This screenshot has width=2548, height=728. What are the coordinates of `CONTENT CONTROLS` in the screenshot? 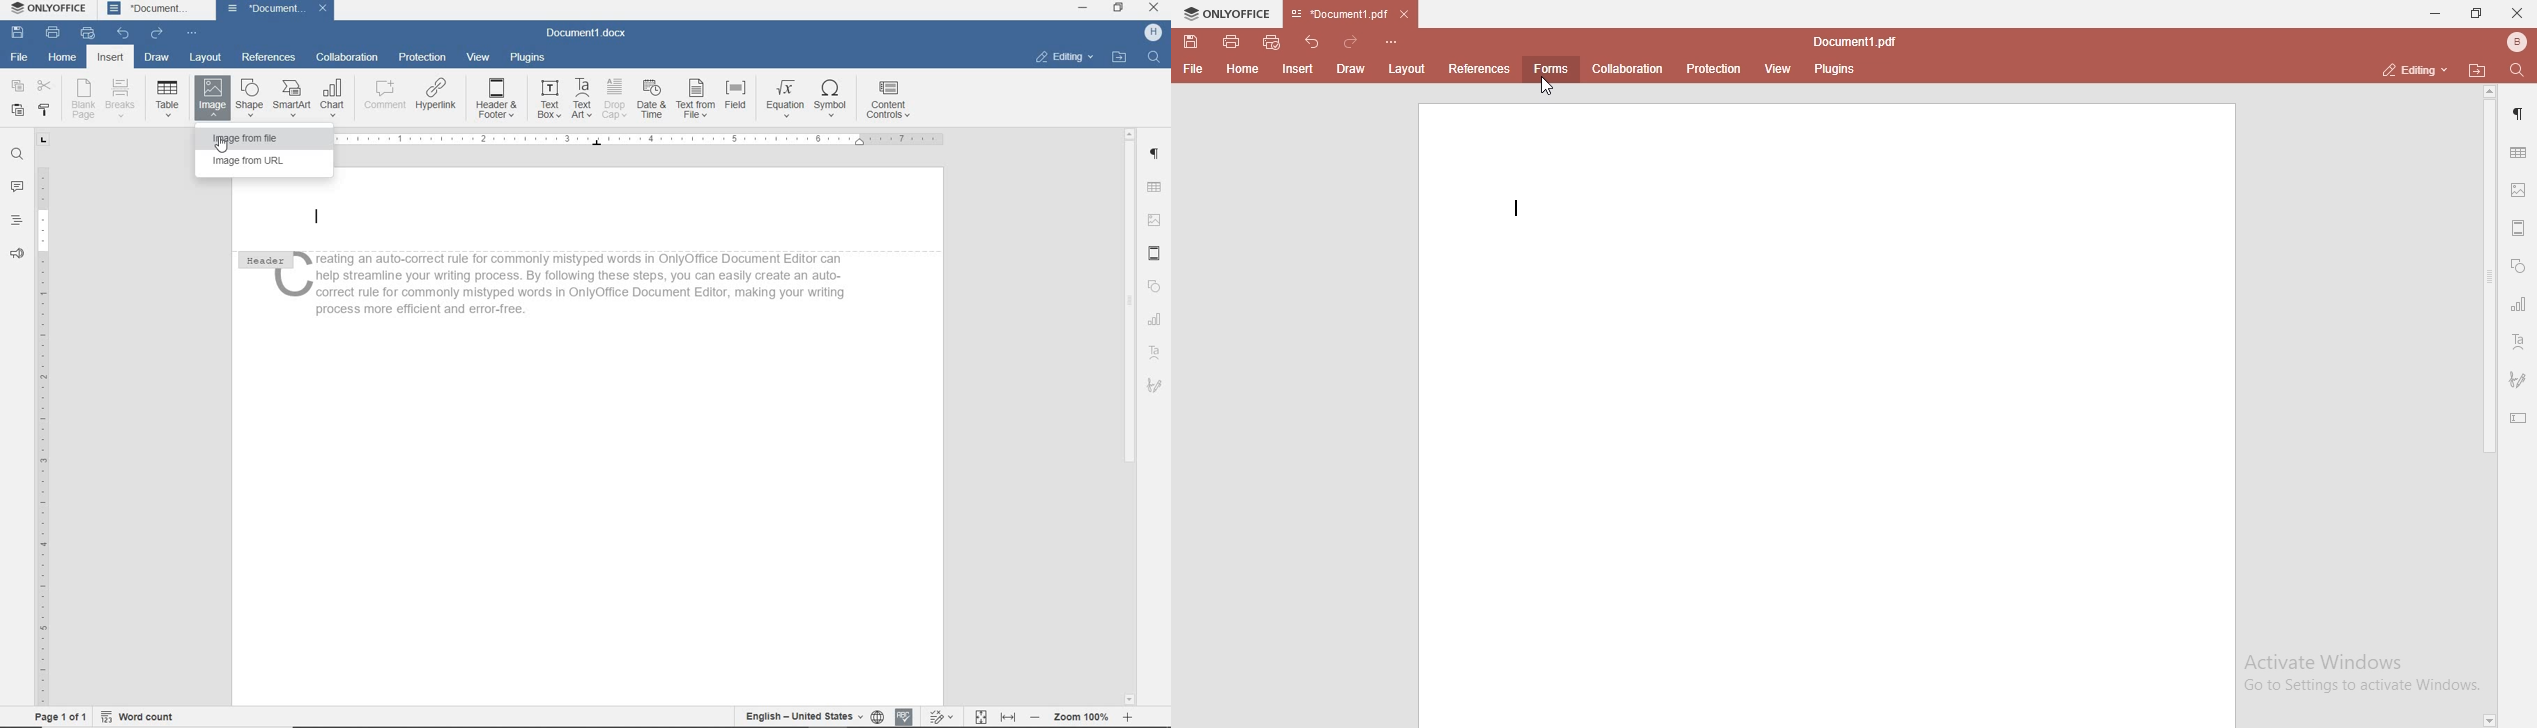 It's located at (891, 100).